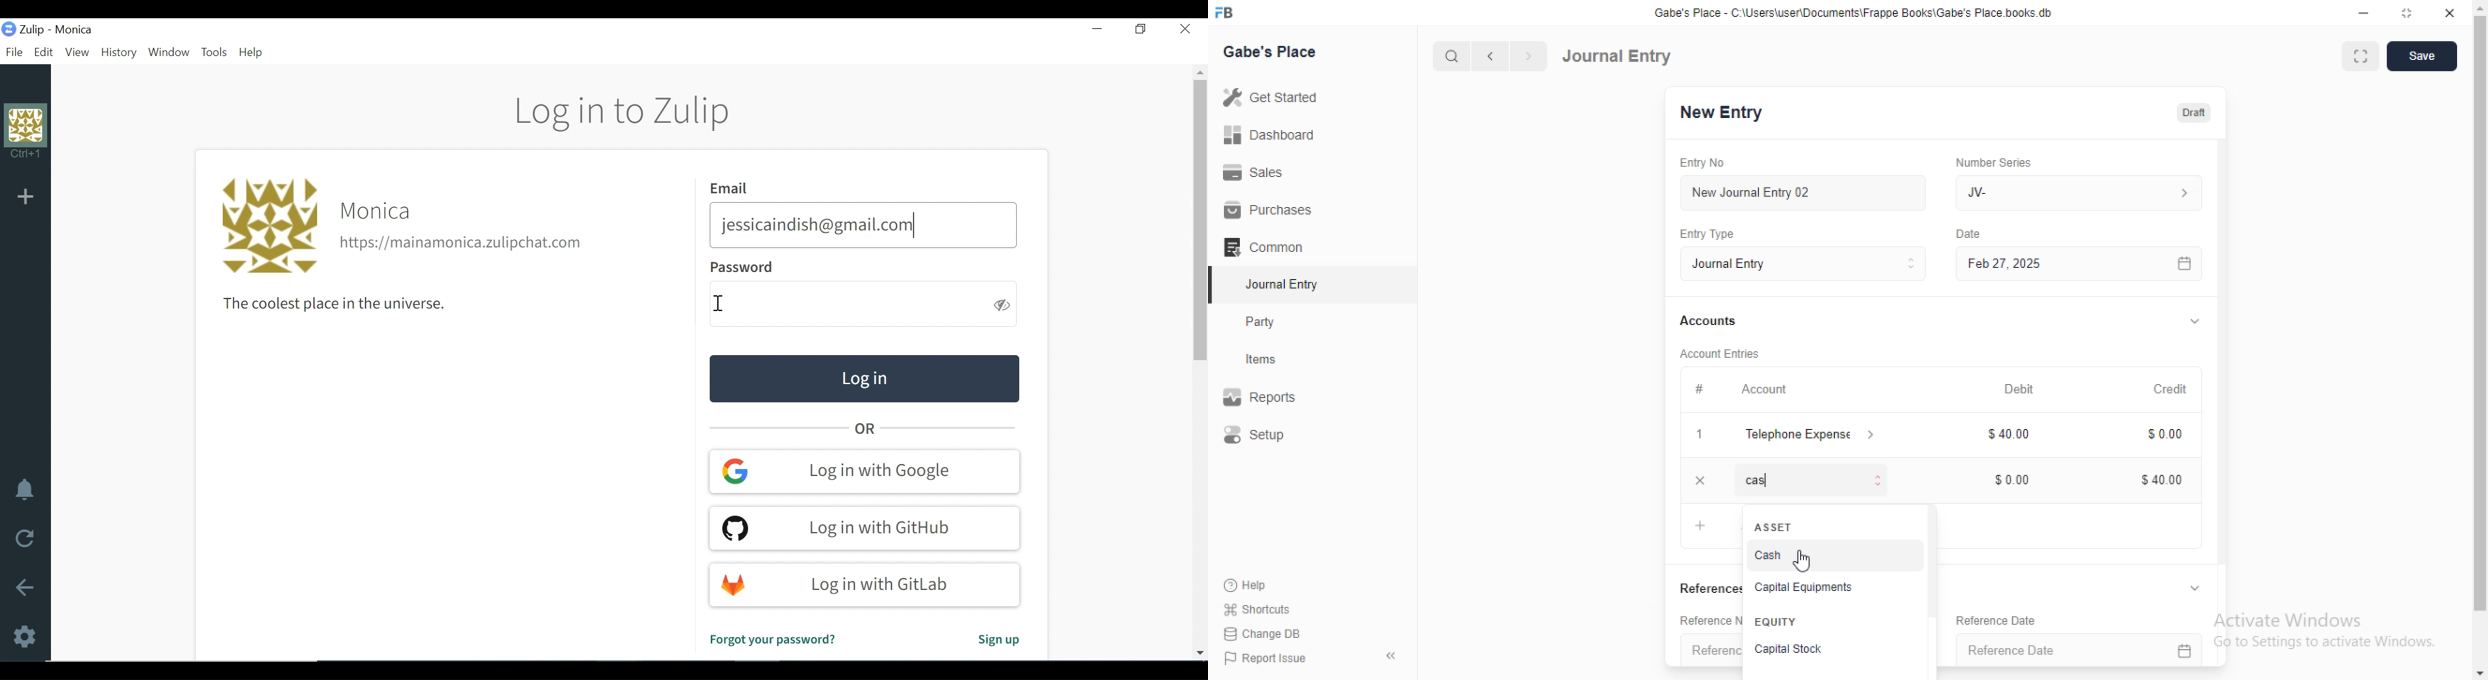 Image resolution: width=2492 pixels, height=700 pixels. Describe the element at coordinates (867, 585) in the screenshot. I see `Log in with Gitlab` at that location.